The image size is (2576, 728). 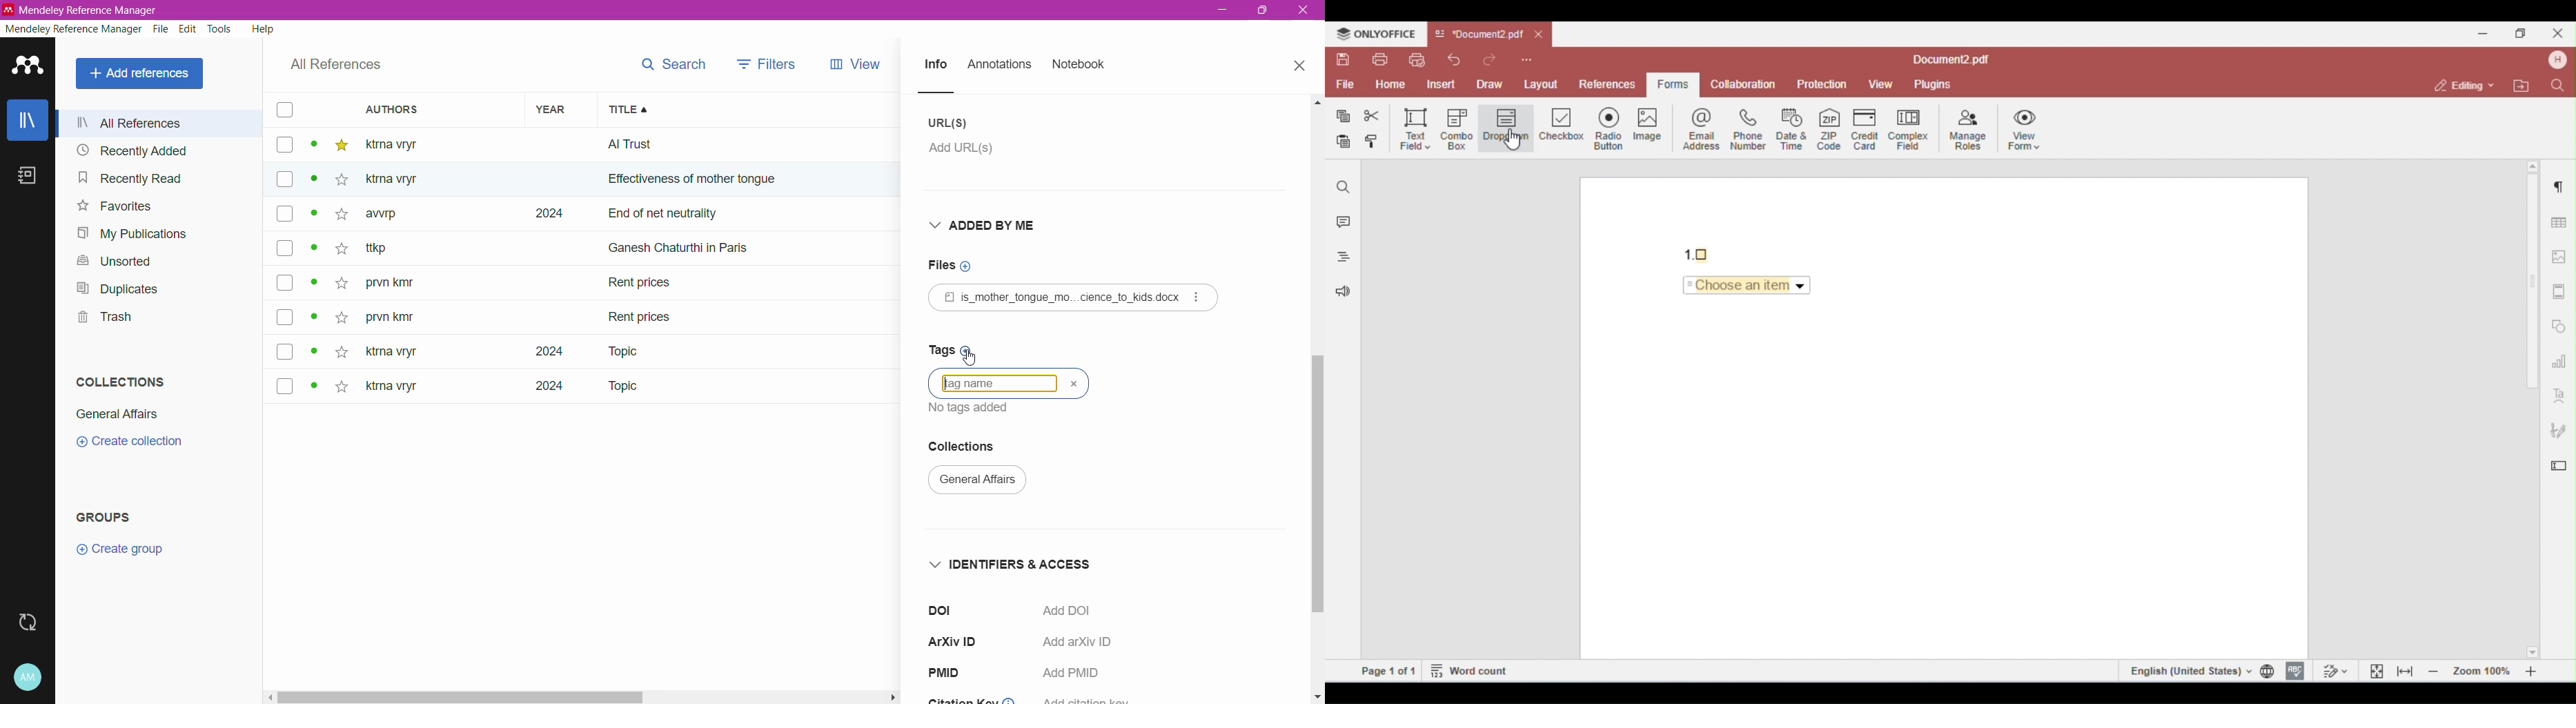 I want to click on Unsorted, so click(x=119, y=262).